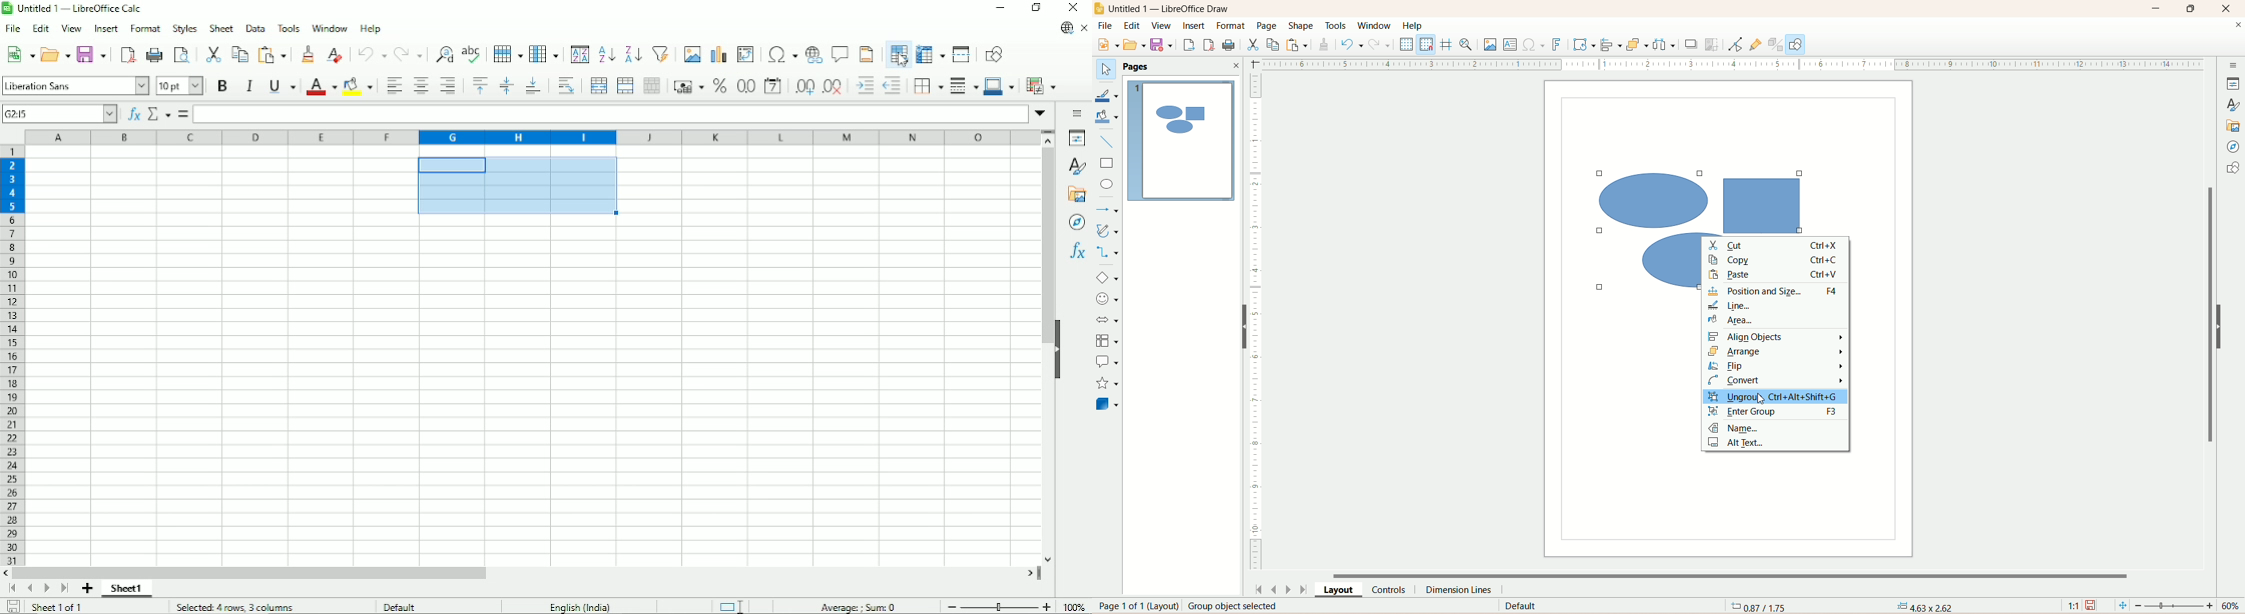 This screenshot has width=2268, height=616. What do you see at coordinates (1260, 591) in the screenshot?
I see `first page` at bounding box center [1260, 591].